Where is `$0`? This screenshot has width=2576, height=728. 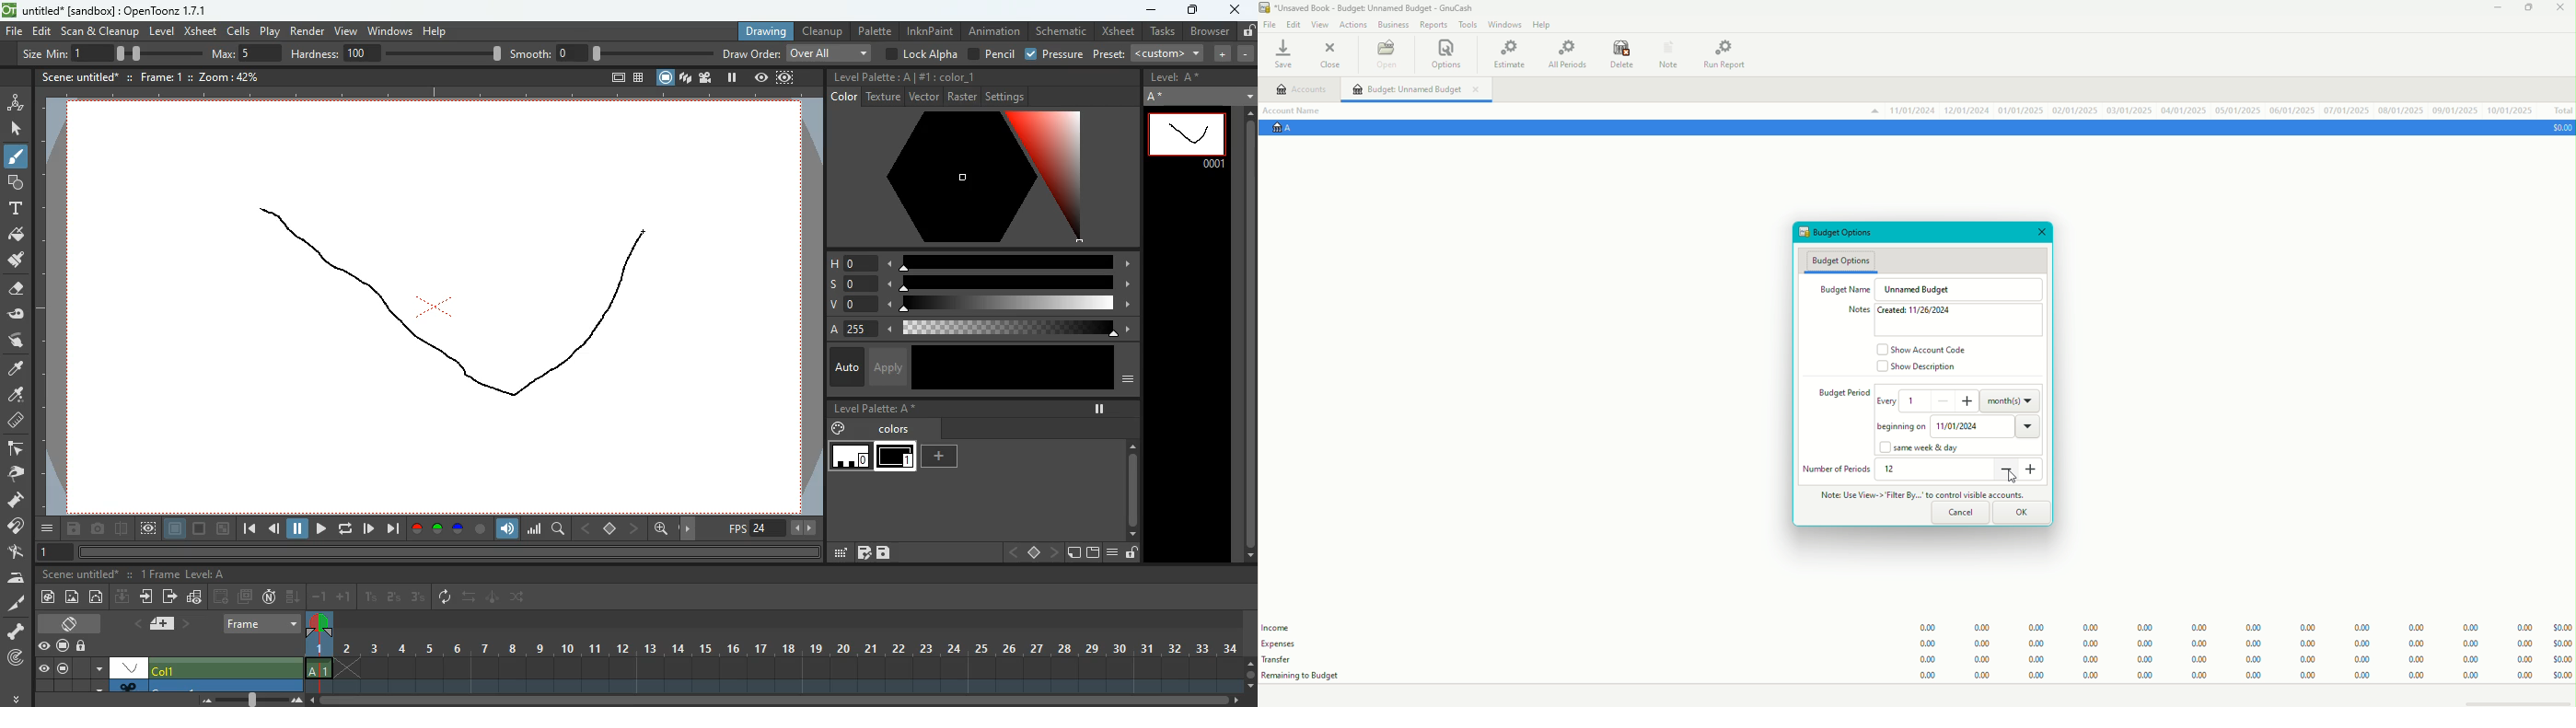
$0 is located at coordinates (2560, 127).